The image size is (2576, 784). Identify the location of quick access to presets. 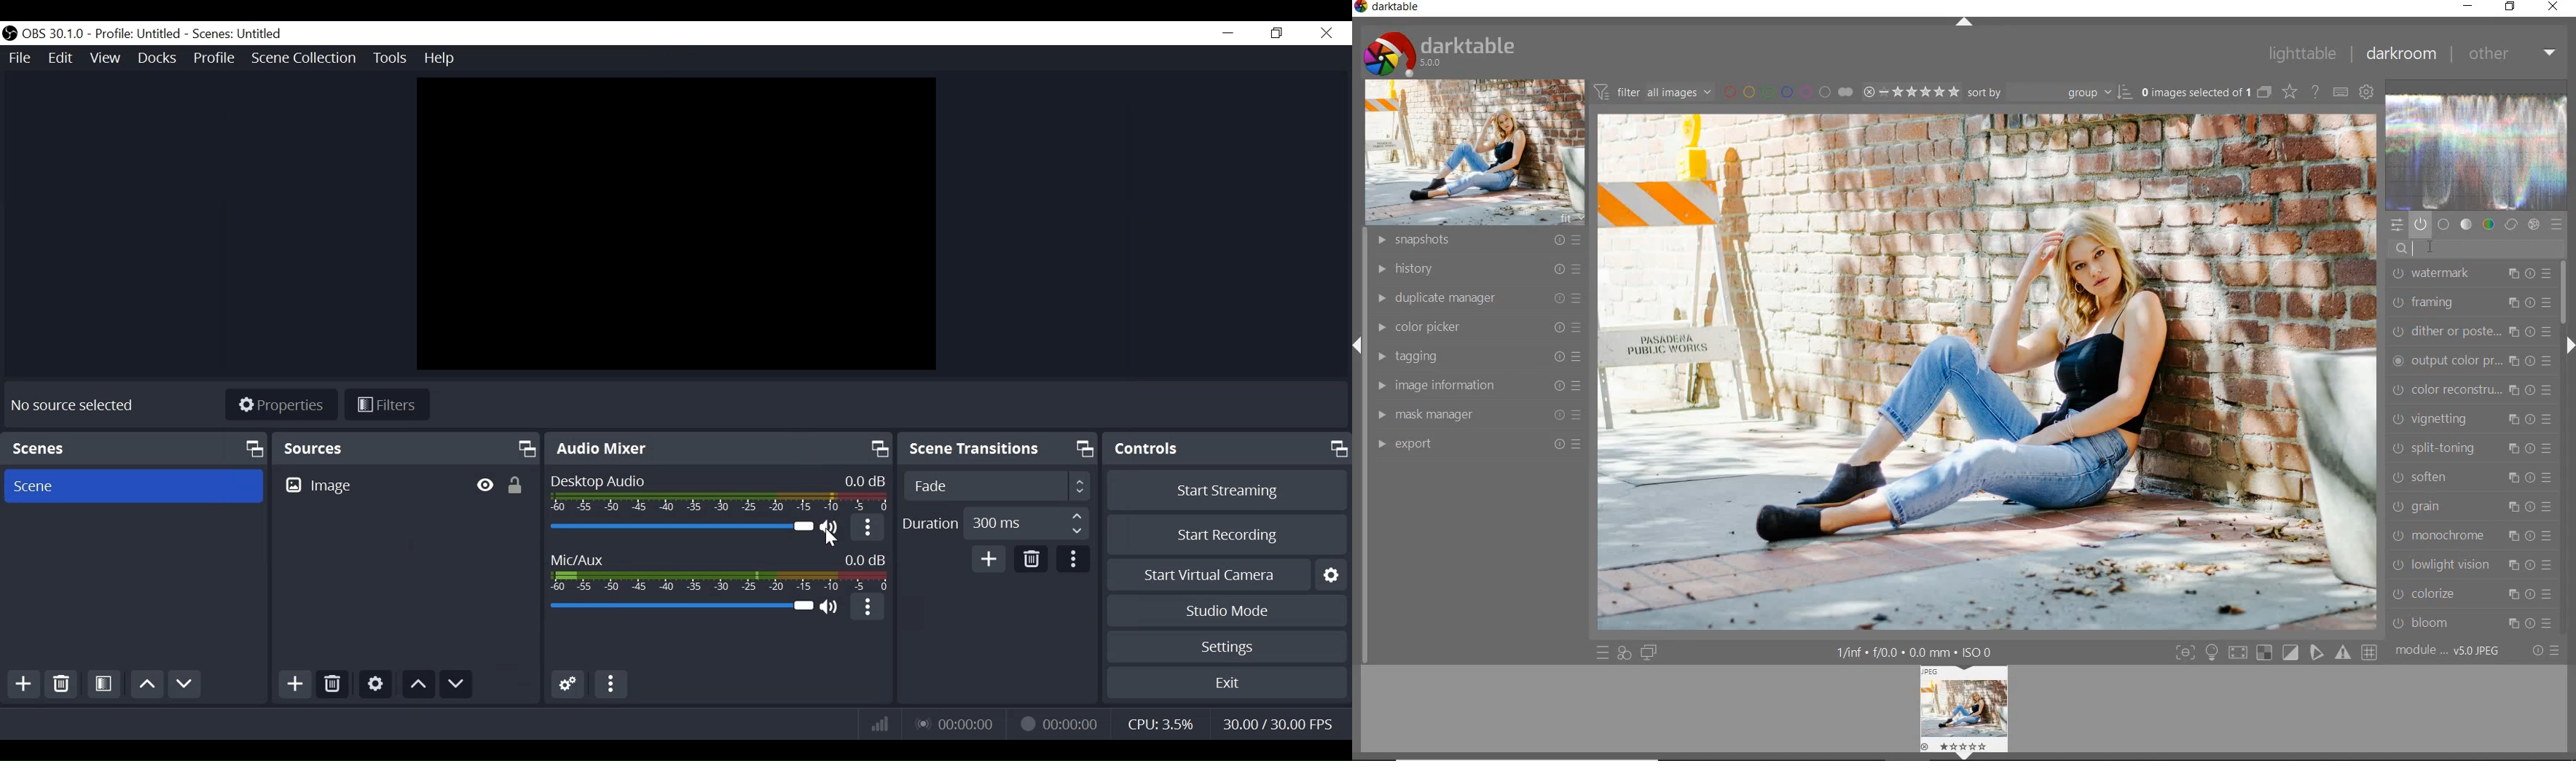
(1603, 653).